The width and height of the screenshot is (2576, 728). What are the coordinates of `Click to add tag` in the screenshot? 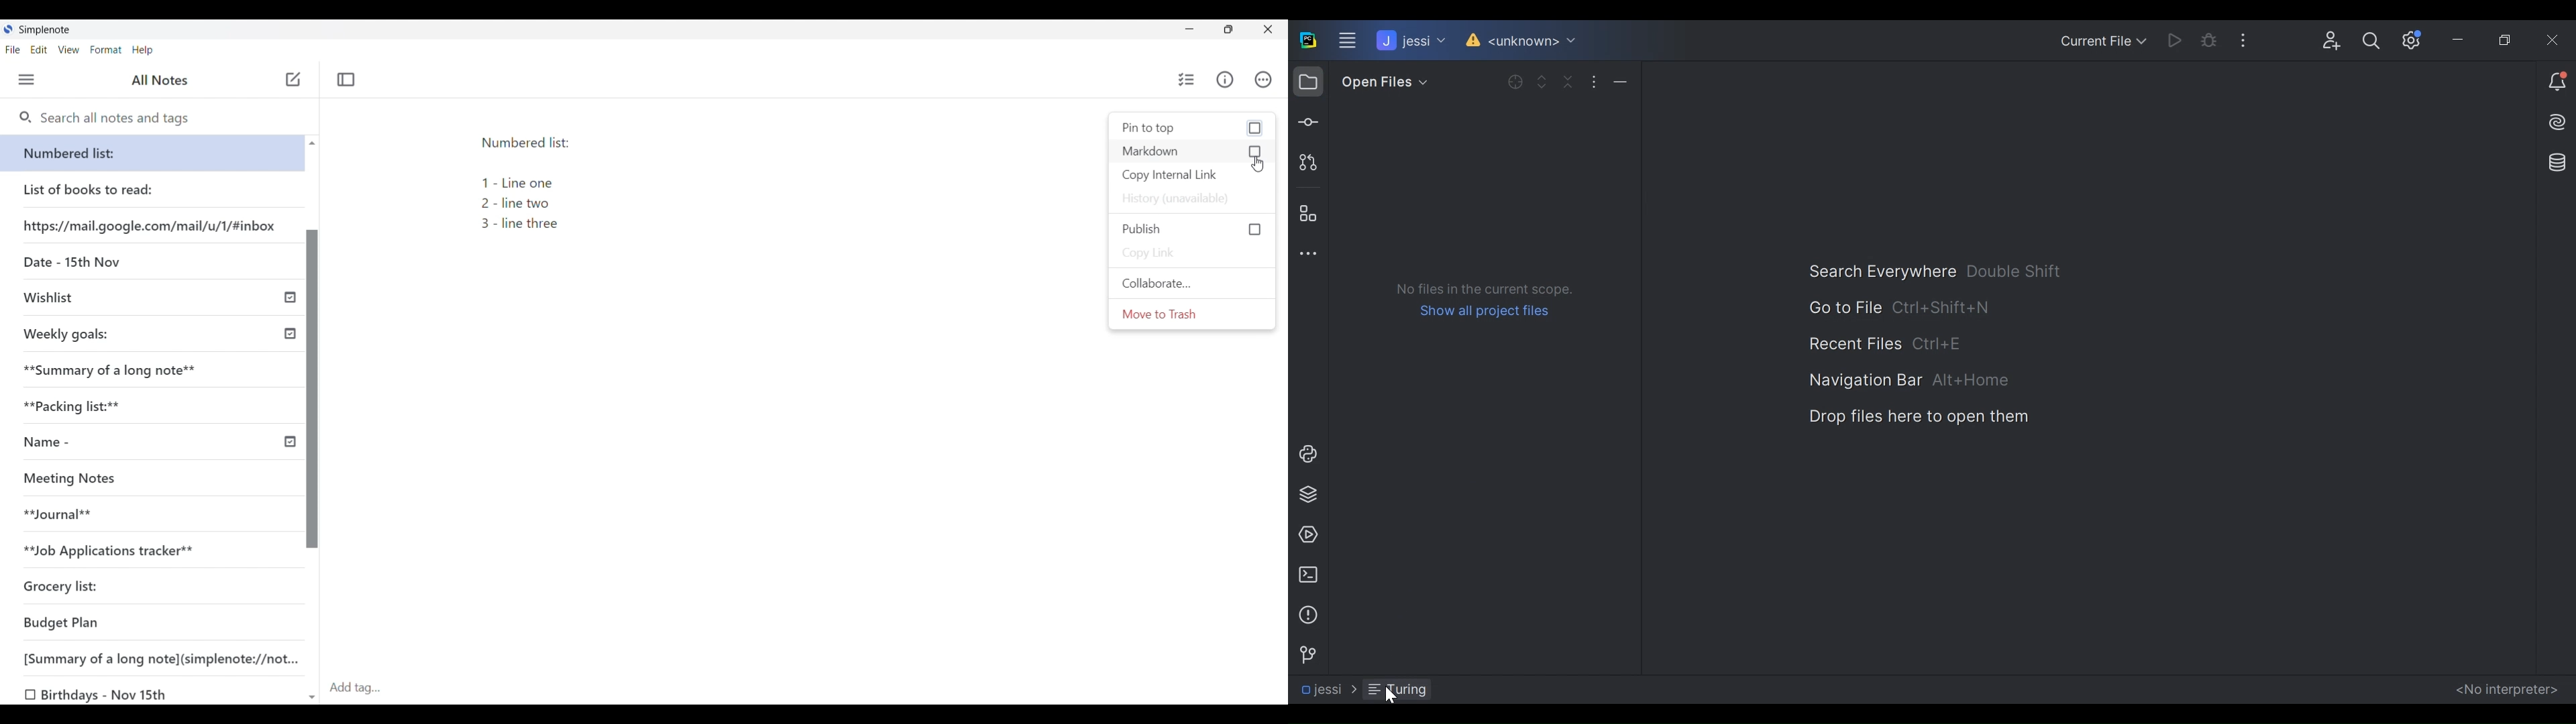 It's located at (806, 686).